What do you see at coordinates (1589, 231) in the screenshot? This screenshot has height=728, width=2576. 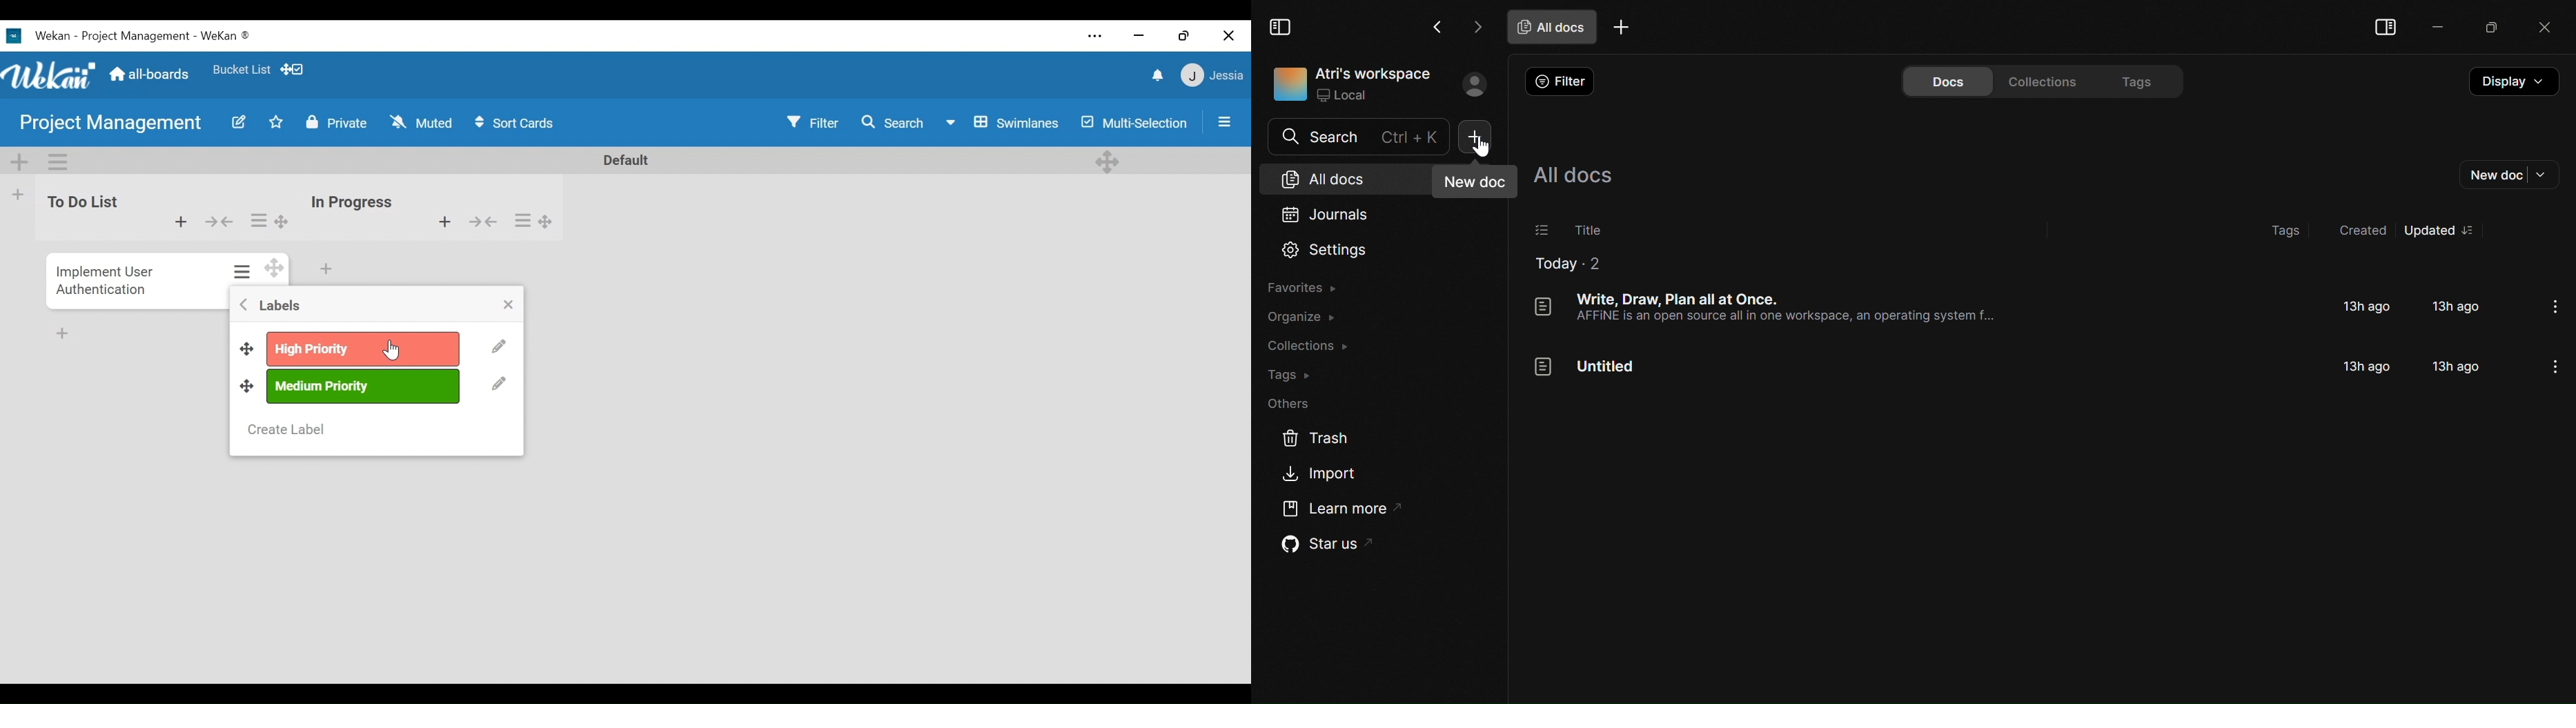 I see `Title` at bounding box center [1589, 231].